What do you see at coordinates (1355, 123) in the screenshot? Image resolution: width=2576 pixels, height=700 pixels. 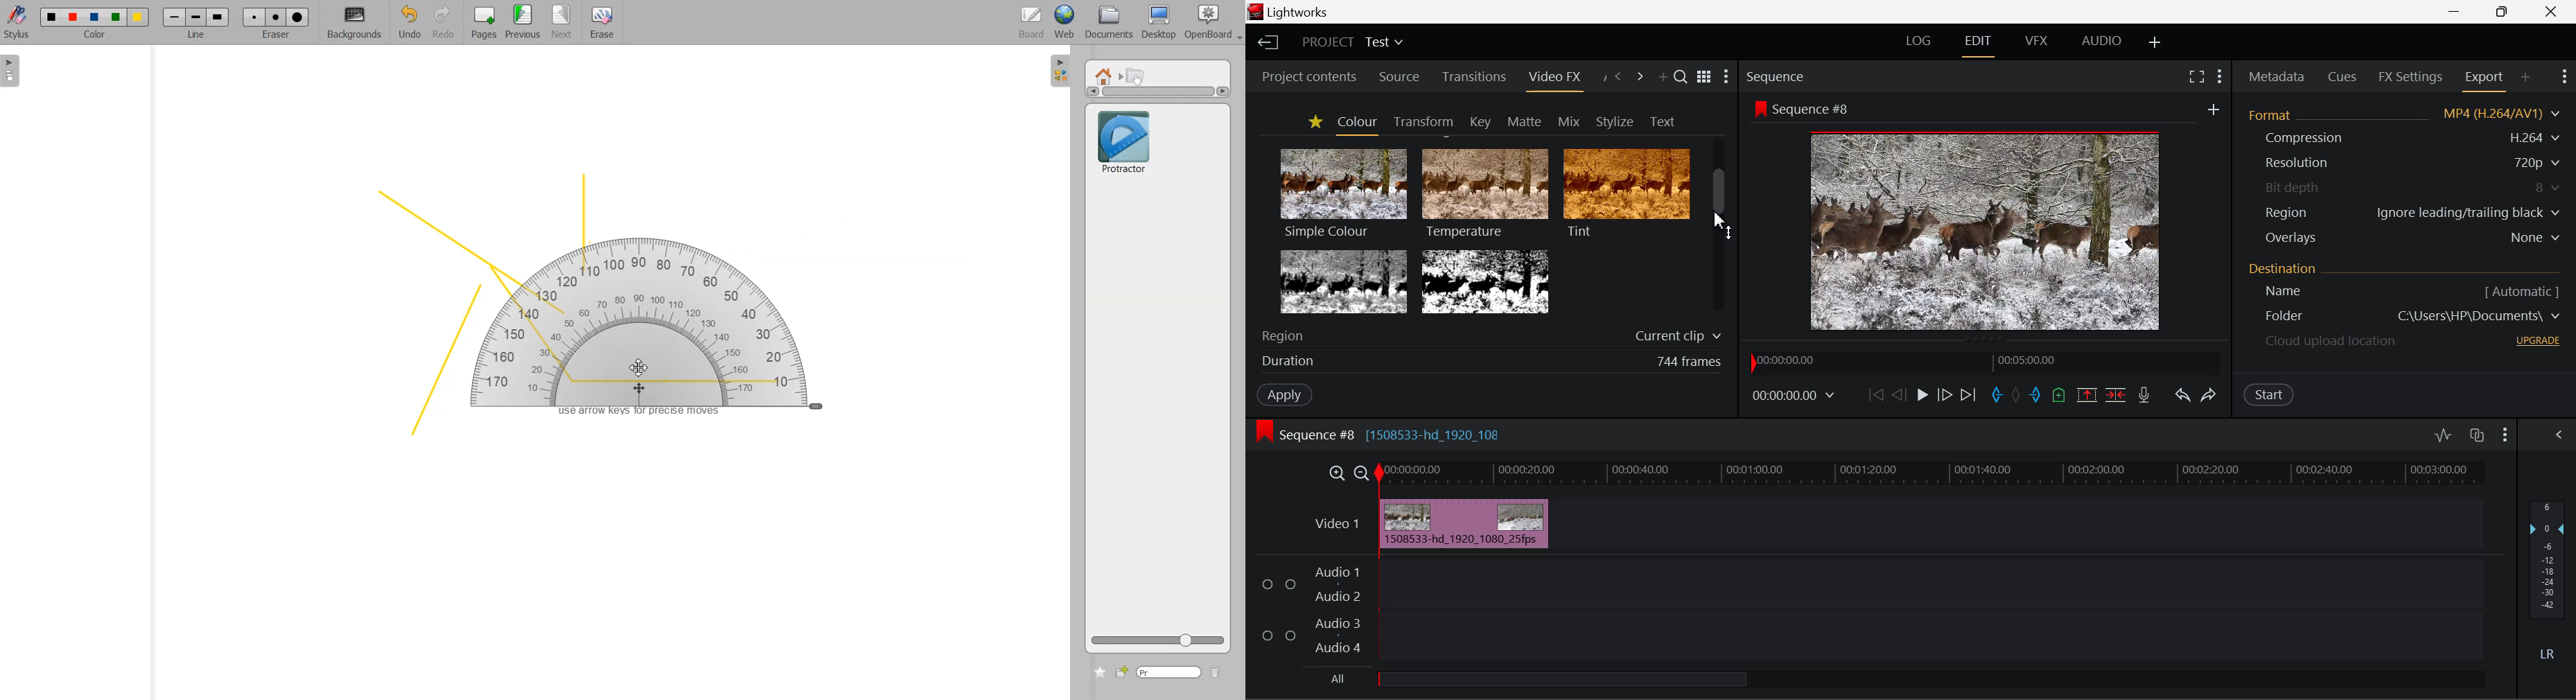 I see `Colour` at bounding box center [1355, 123].